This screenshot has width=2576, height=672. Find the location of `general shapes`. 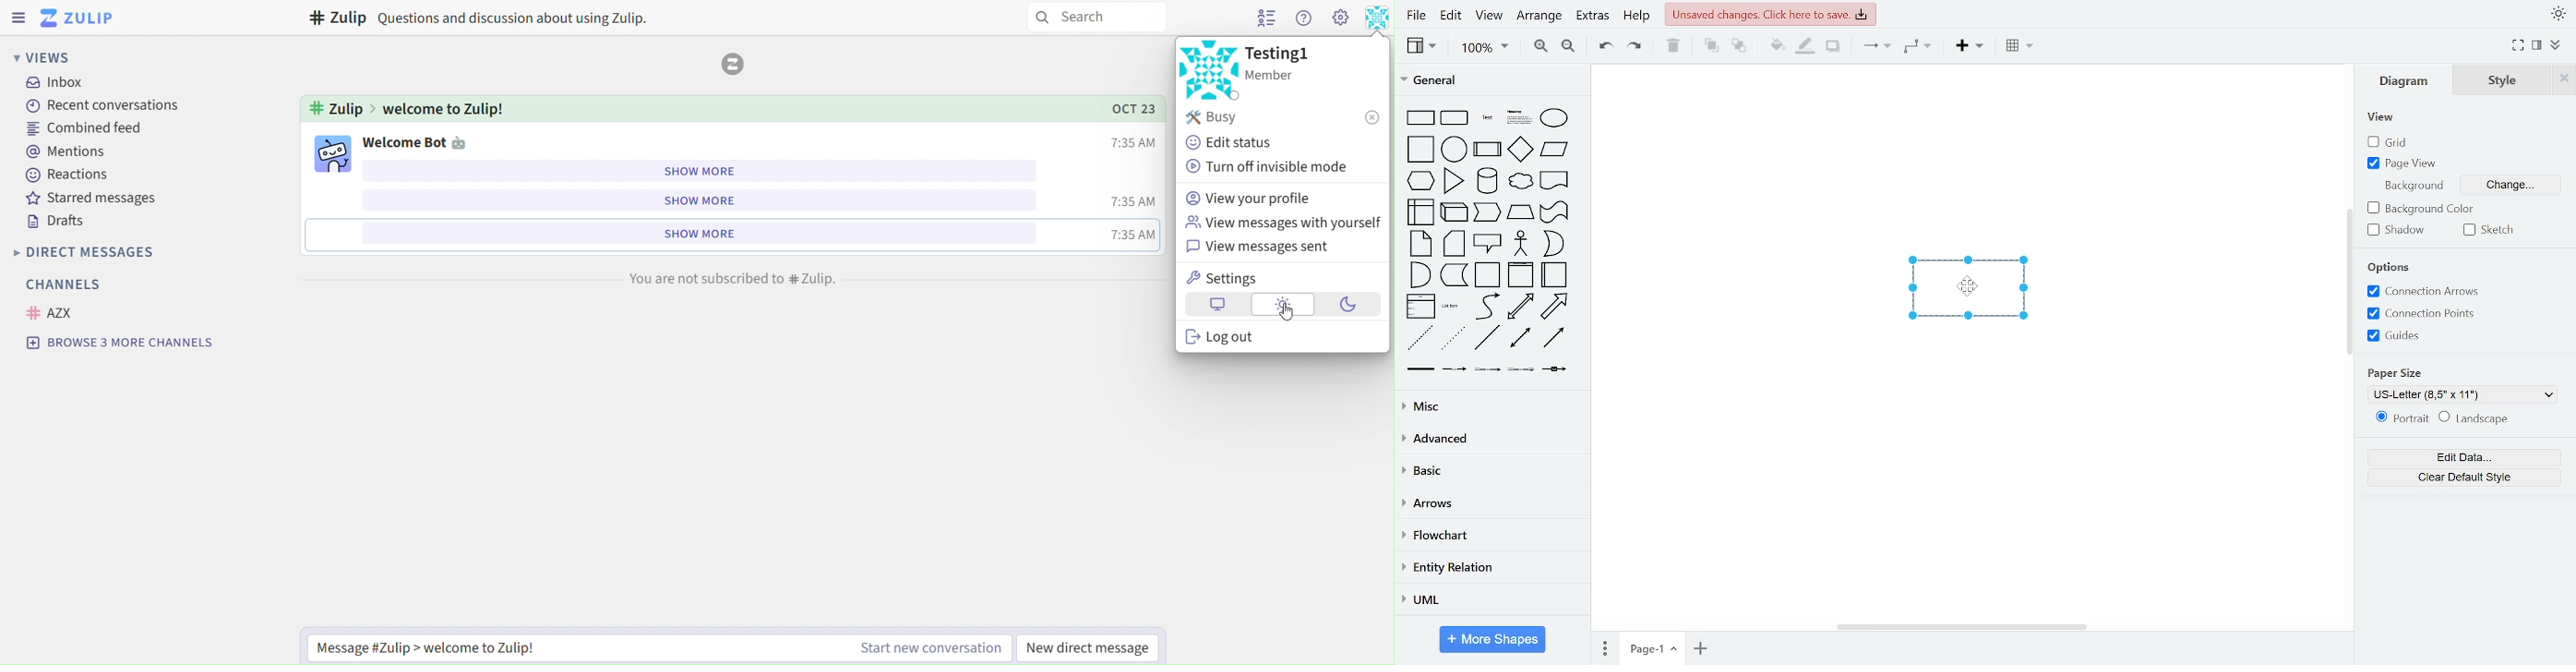

general shapes is located at coordinates (1420, 336).